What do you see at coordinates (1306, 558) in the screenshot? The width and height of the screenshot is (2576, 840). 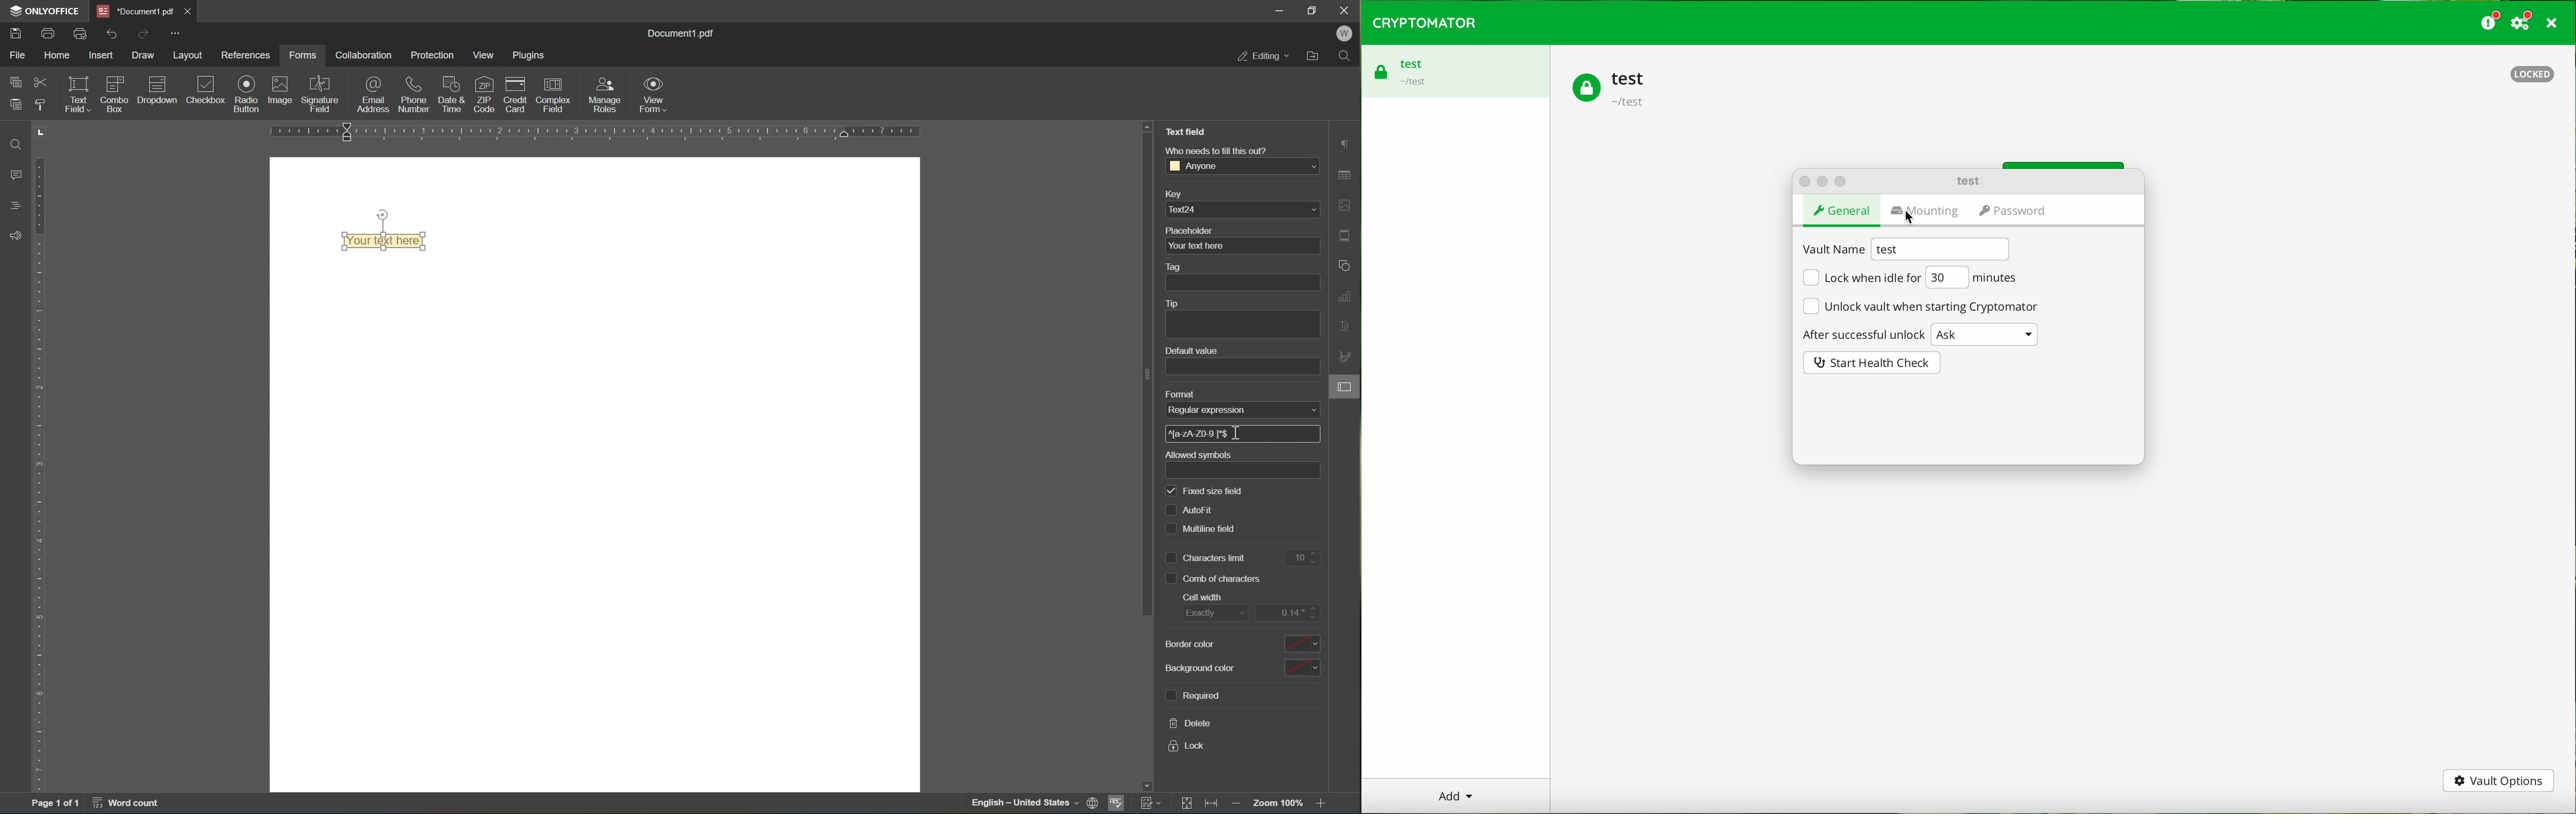 I see `10` at bounding box center [1306, 558].